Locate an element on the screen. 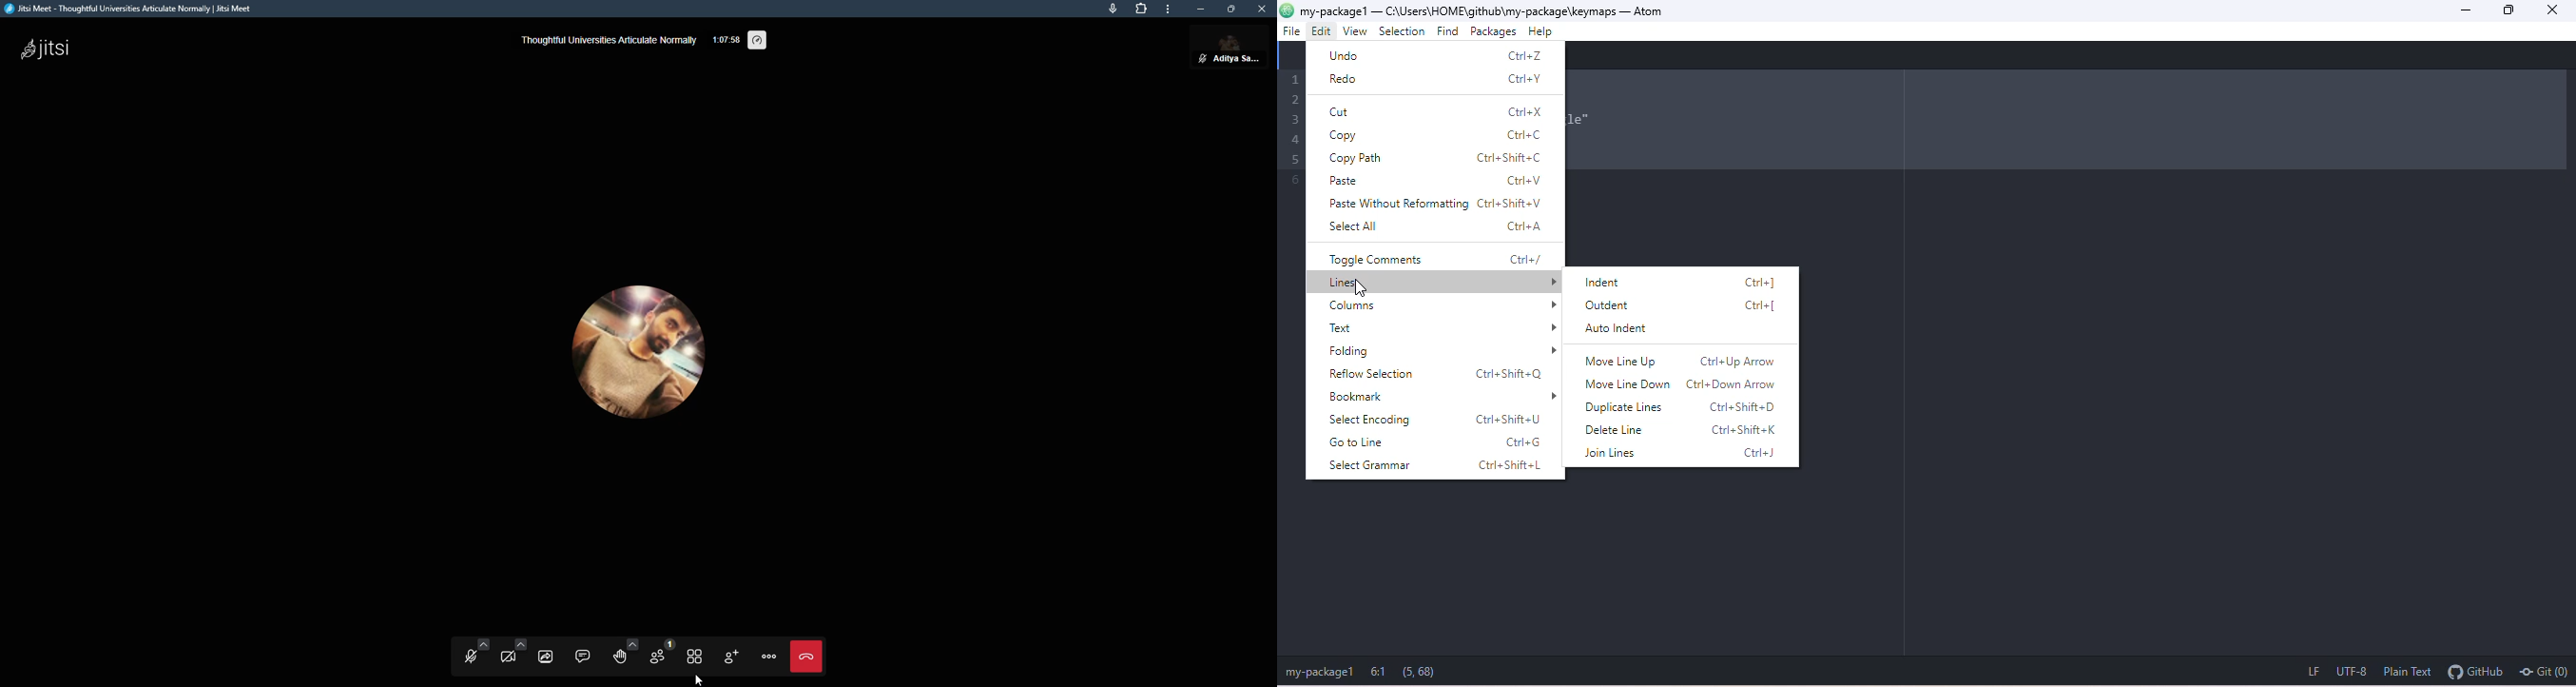 The width and height of the screenshot is (2576, 700). cursor movement is located at coordinates (1323, 31).